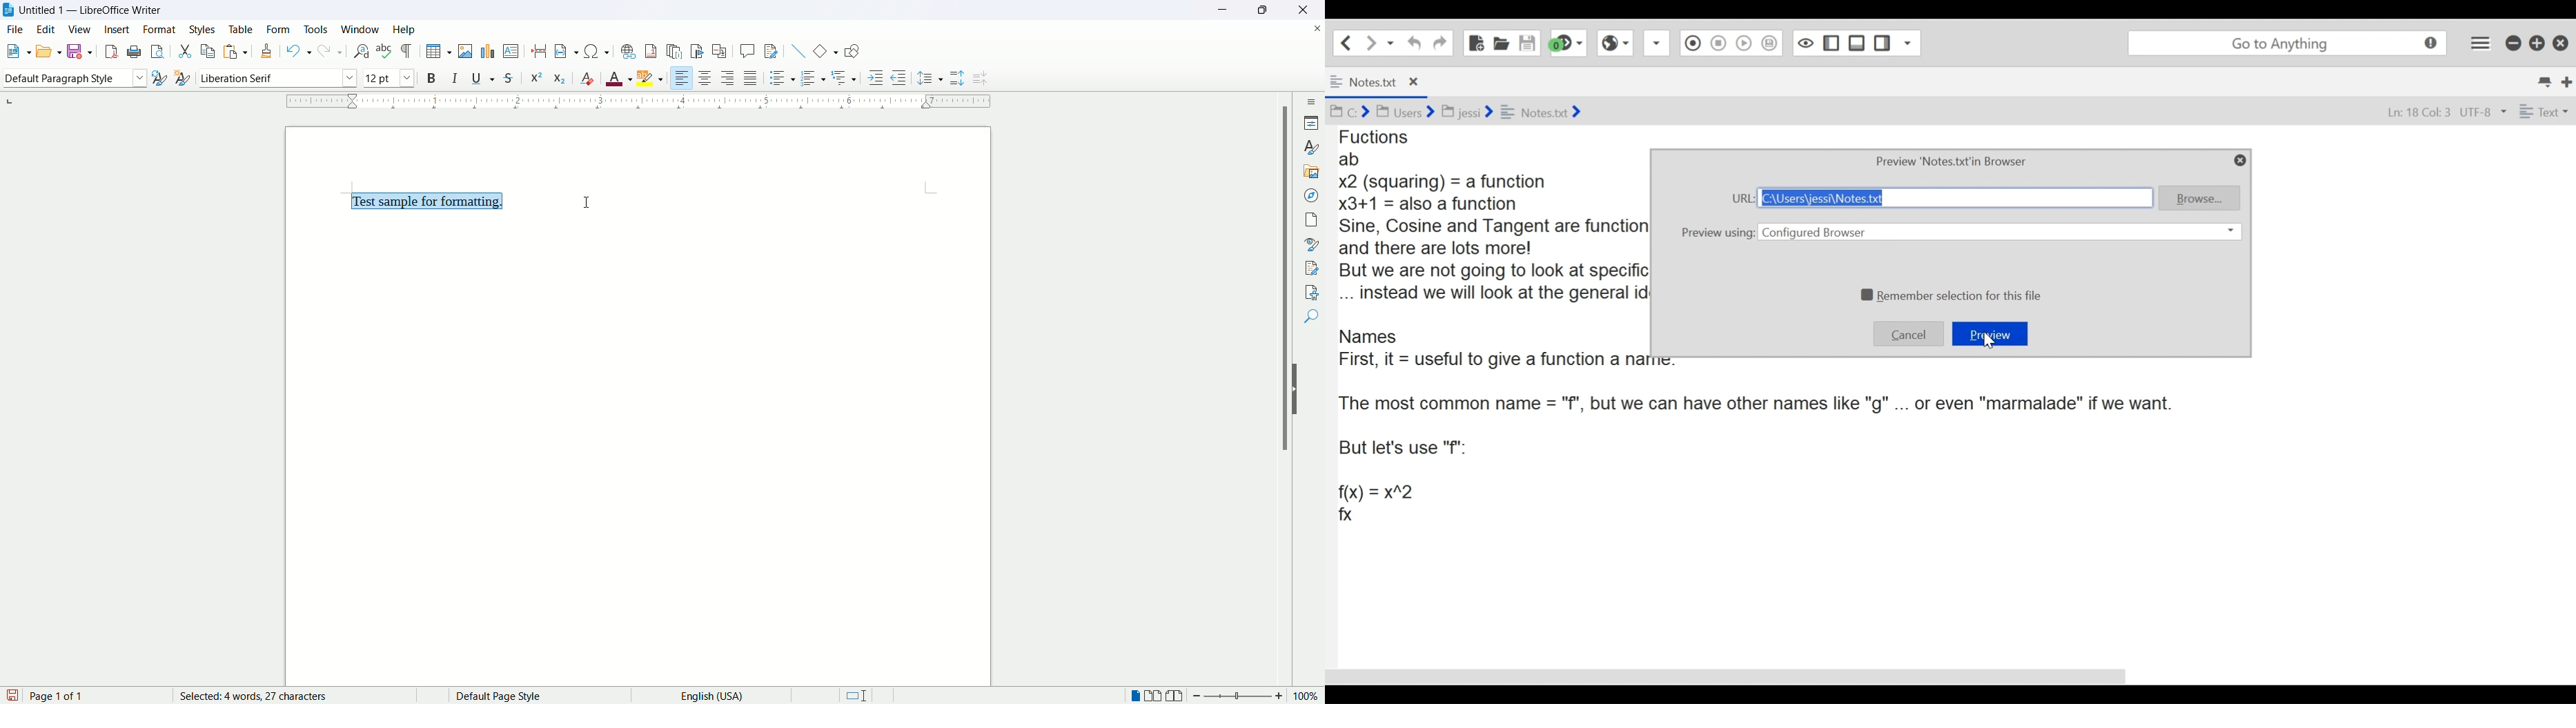  What do you see at coordinates (1157, 696) in the screenshot?
I see `multiple page view` at bounding box center [1157, 696].